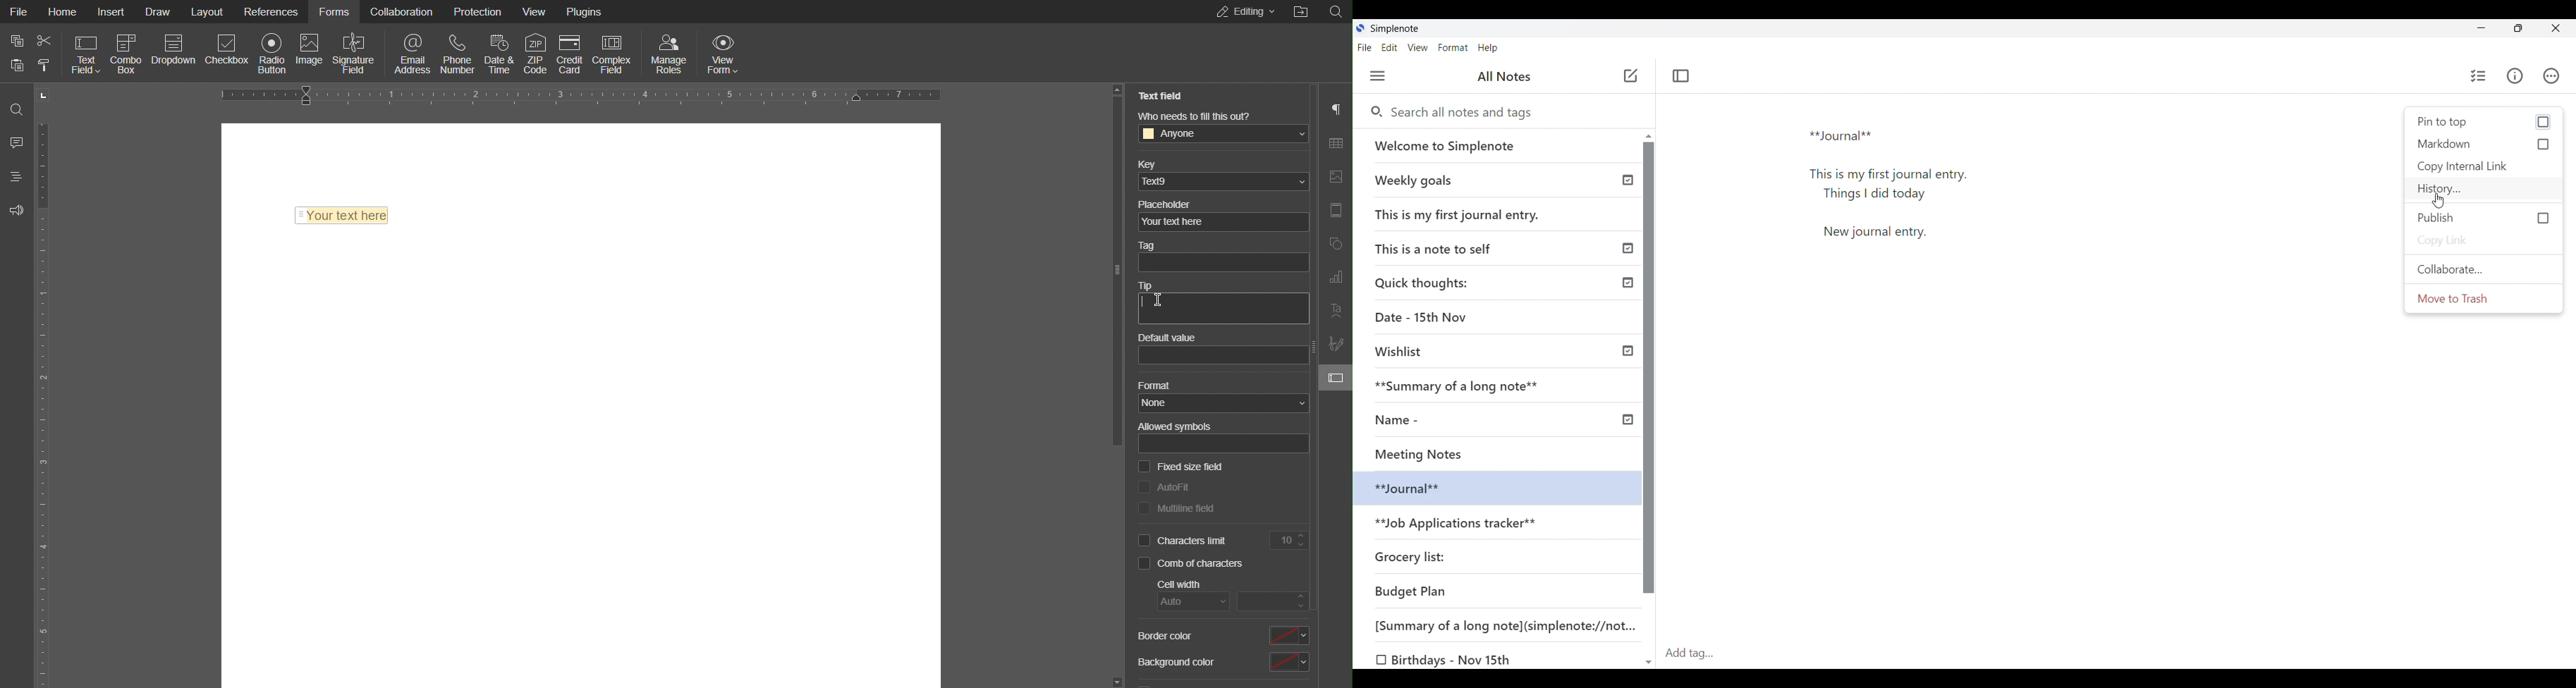 The height and width of the screenshot is (700, 2576). I want to click on textbox, so click(1224, 307).